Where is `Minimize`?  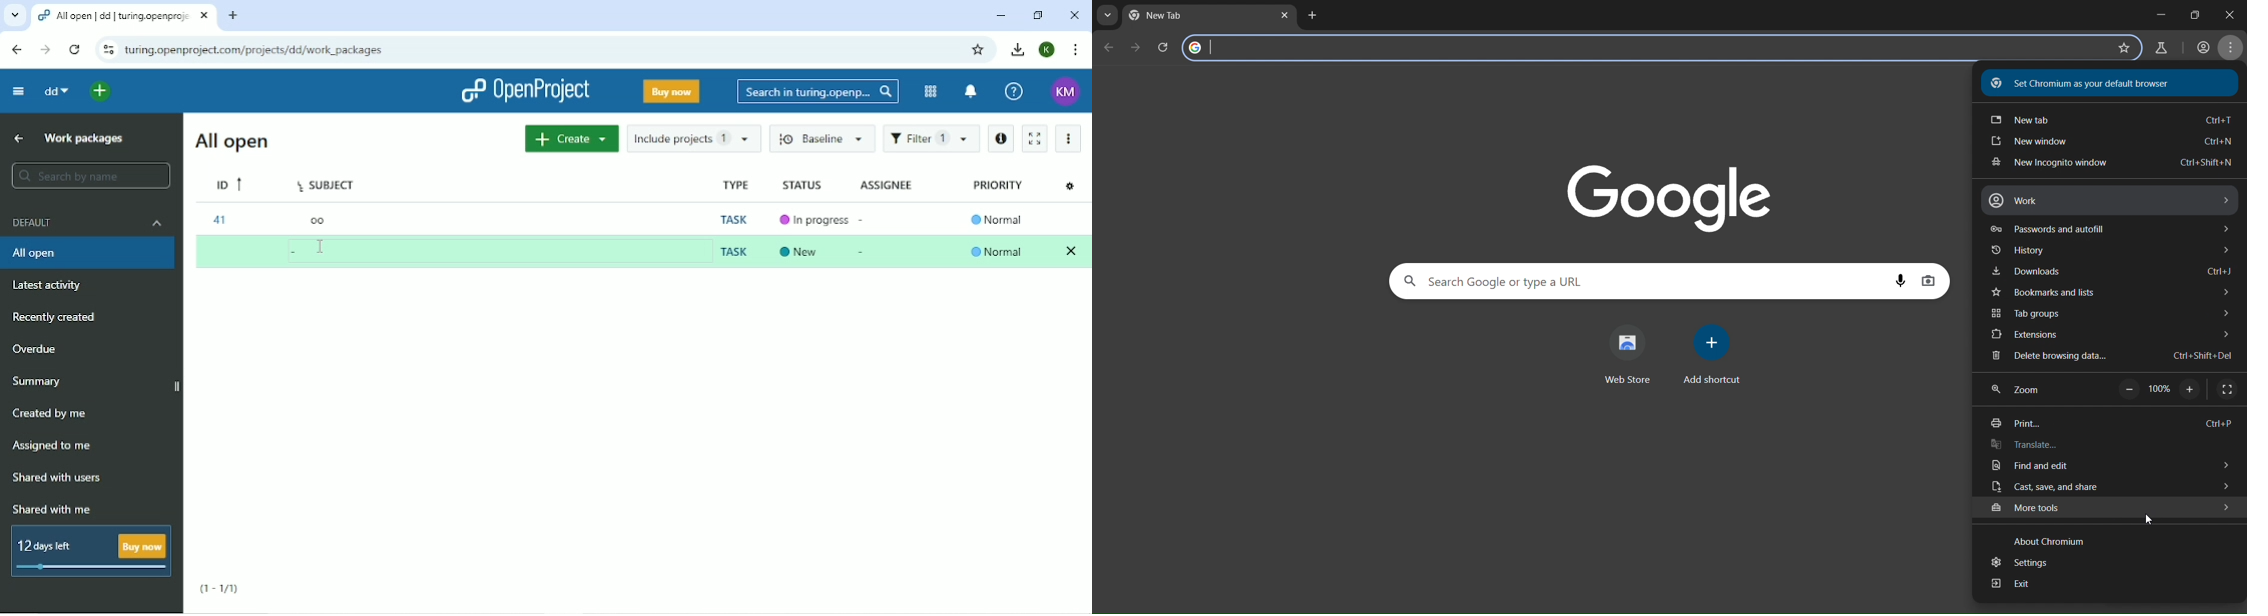
Minimize is located at coordinates (1001, 15).